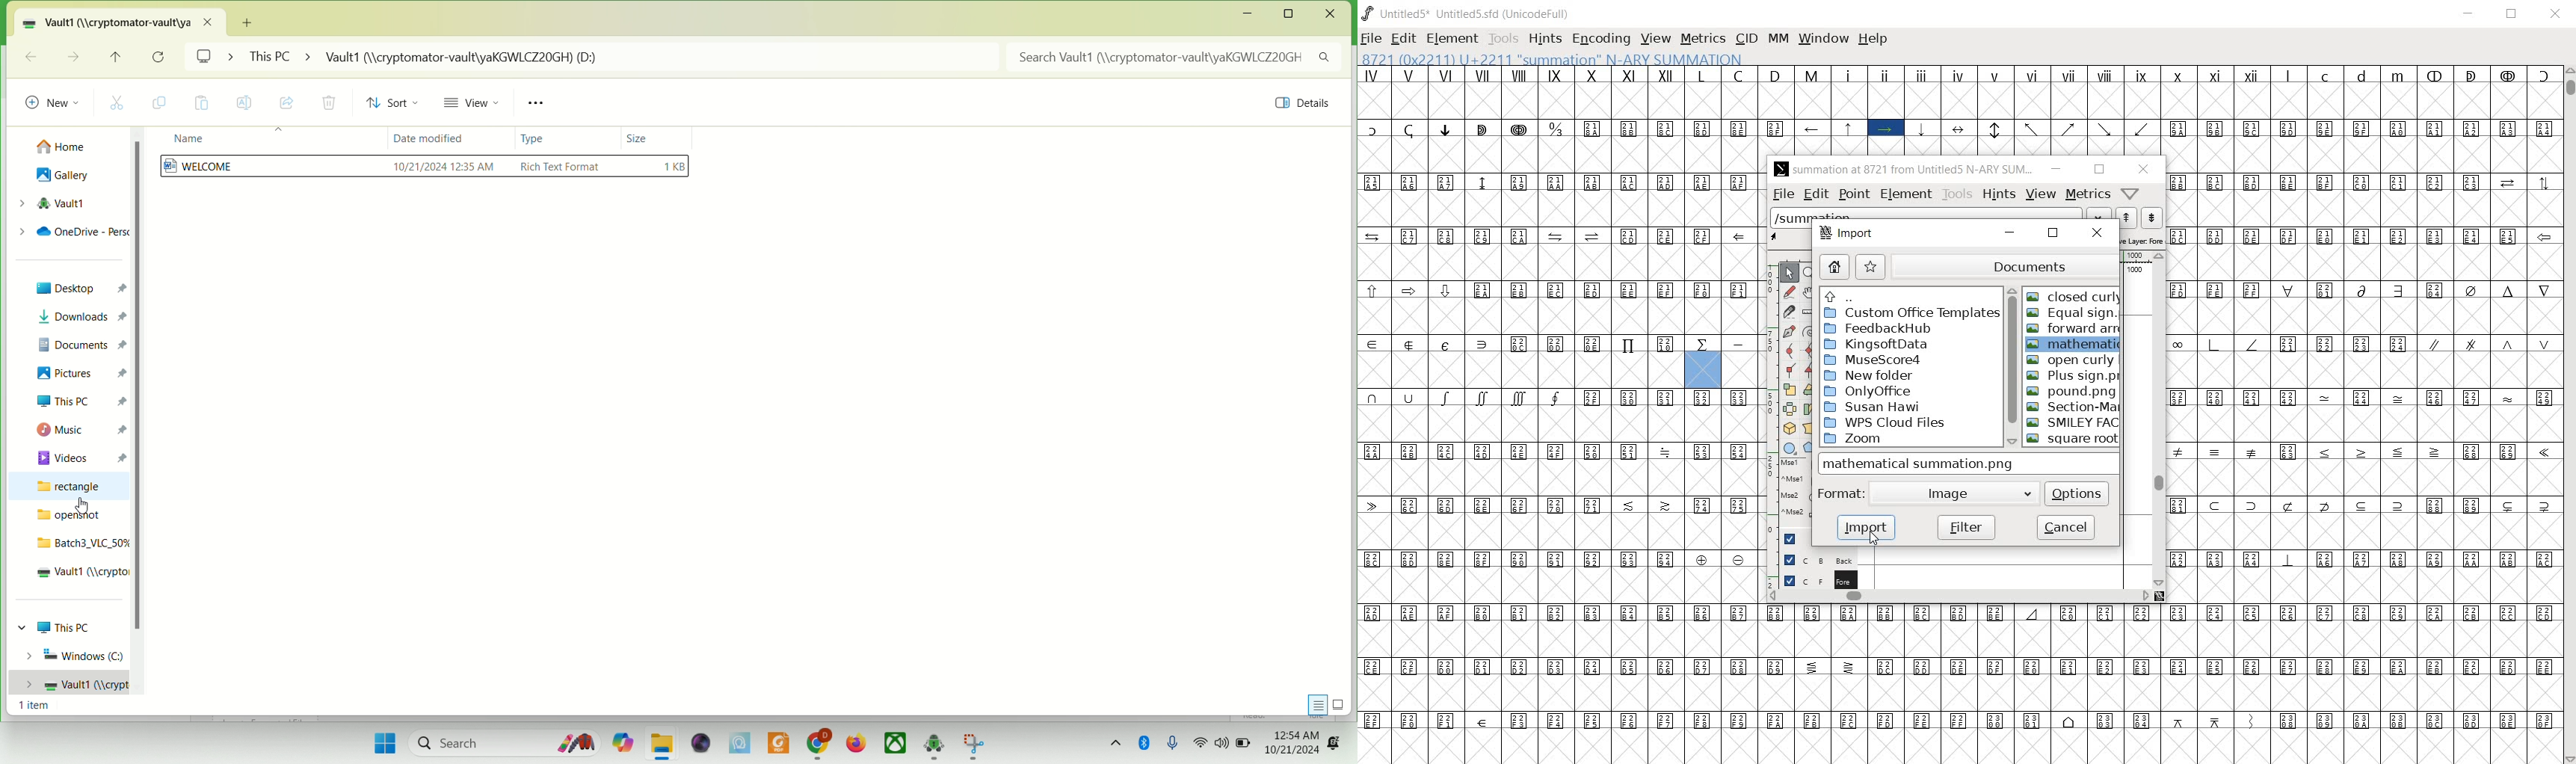  What do you see at coordinates (1177, 742) in the screenshot?
I see `microphone` at bounding box center [1177, 742].